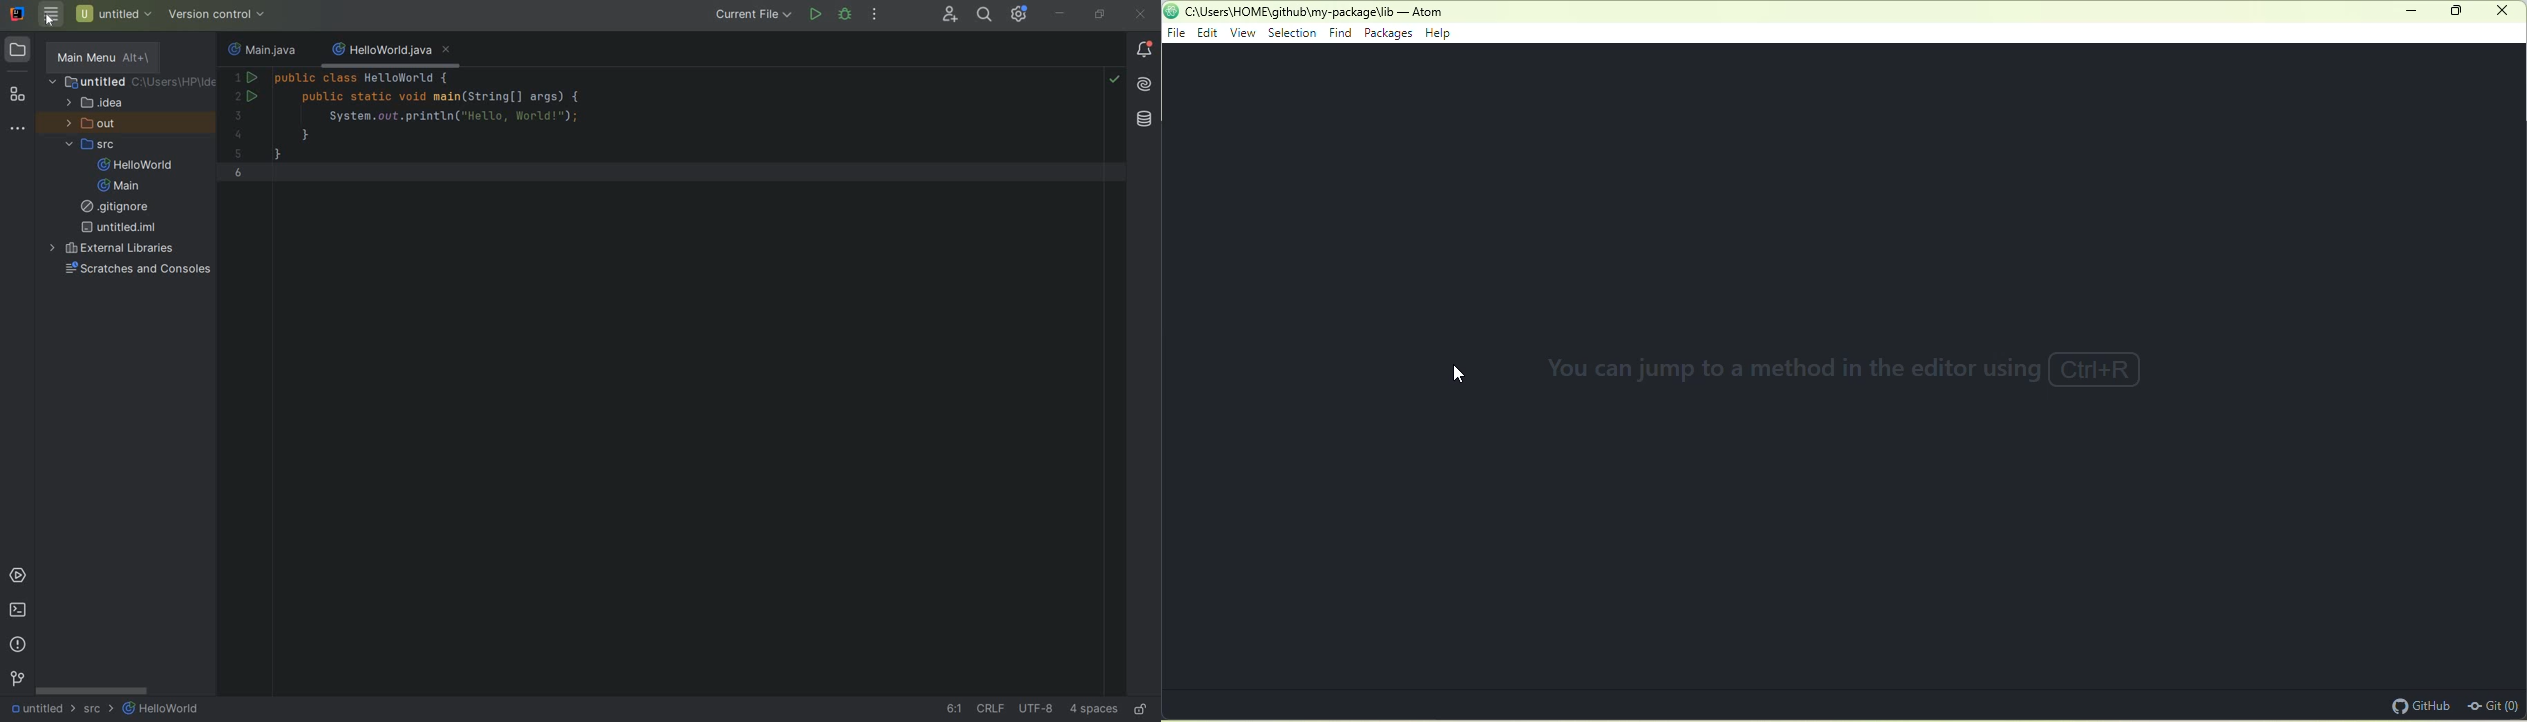  I want to click on icon, so click(1171, 10).